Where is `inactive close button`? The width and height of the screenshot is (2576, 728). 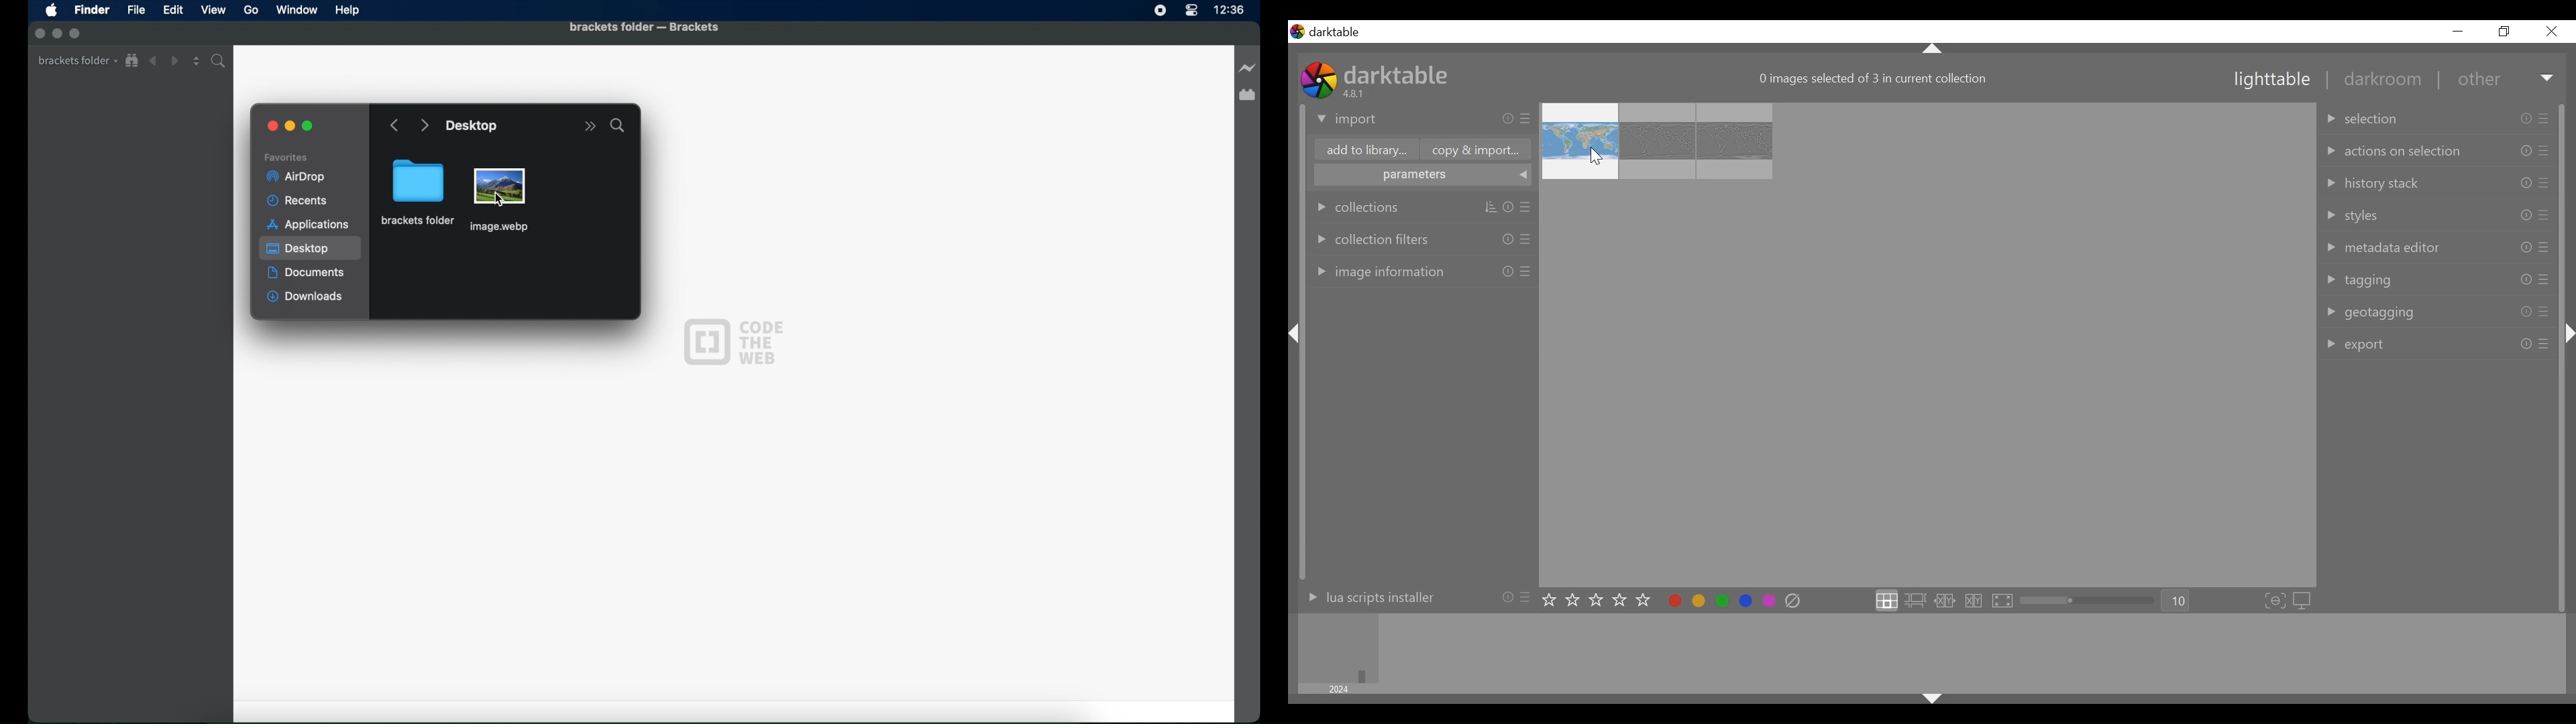
inactive close button is located at coordinates (40, 34).